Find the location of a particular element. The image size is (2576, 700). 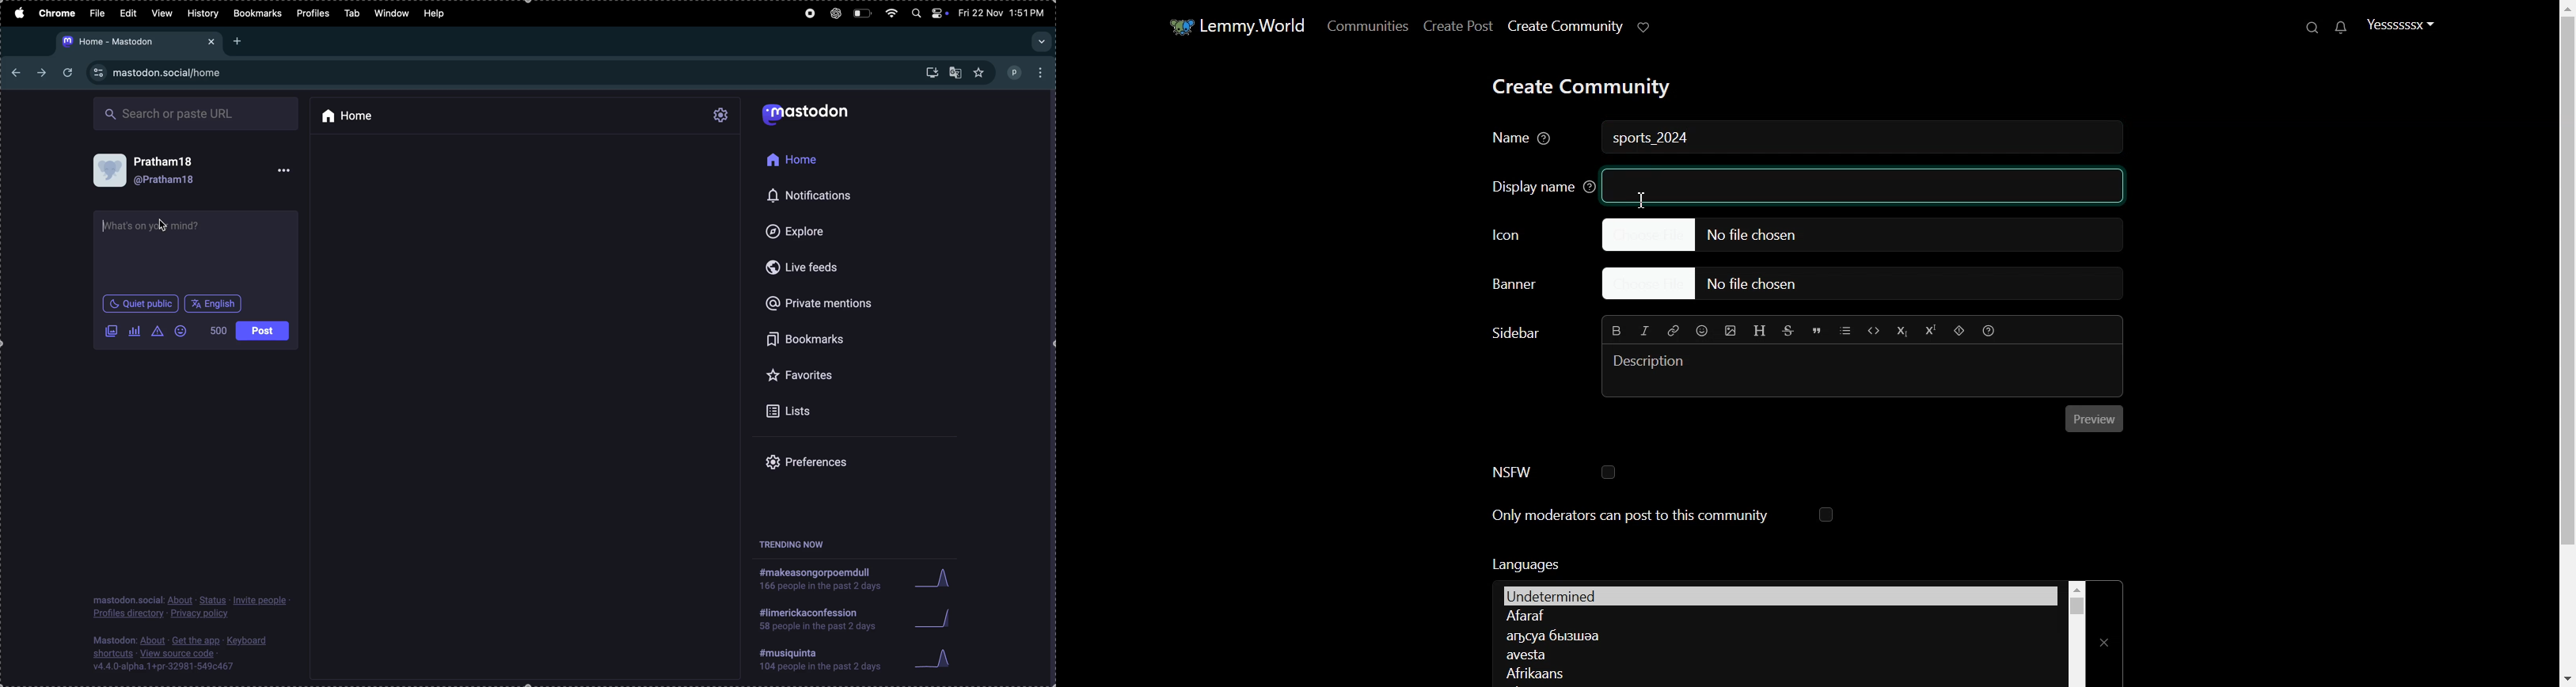

apple widgets is located at coordinates (939, 14).